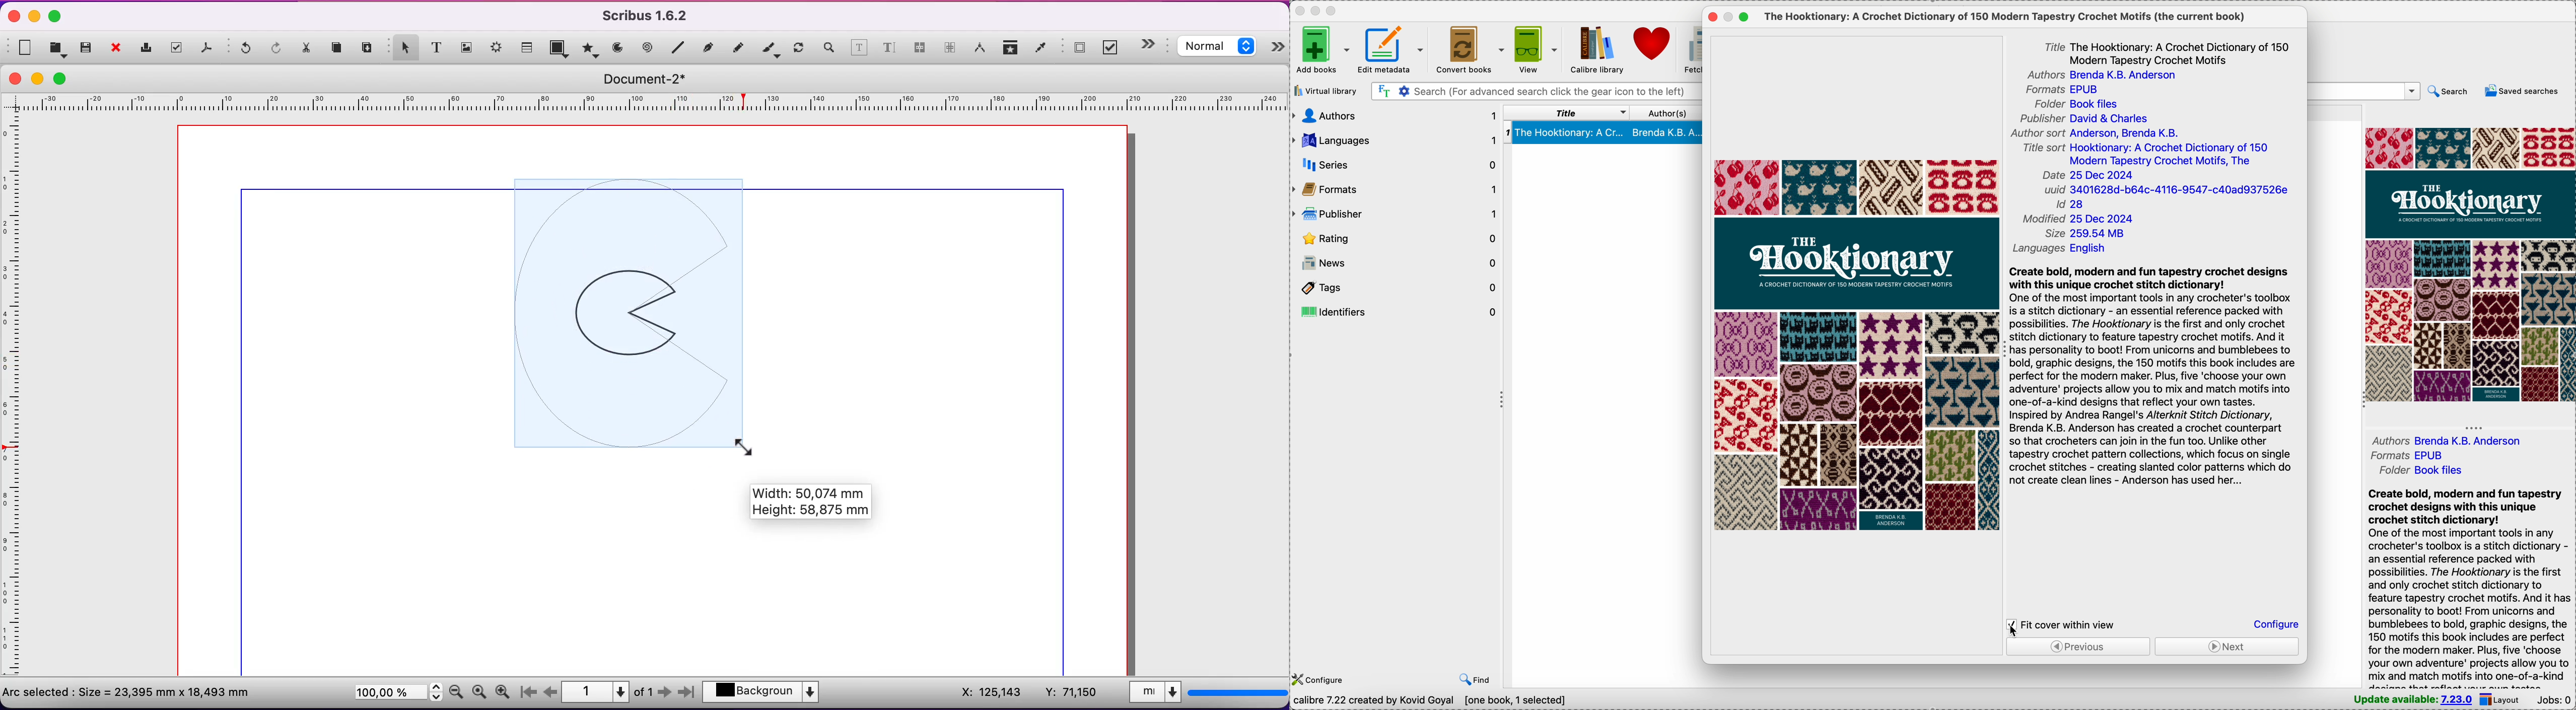  What do you see at coordinates (532, 692) in the screenshot?
I see `go to the first page` at bounding box center [532, 692].